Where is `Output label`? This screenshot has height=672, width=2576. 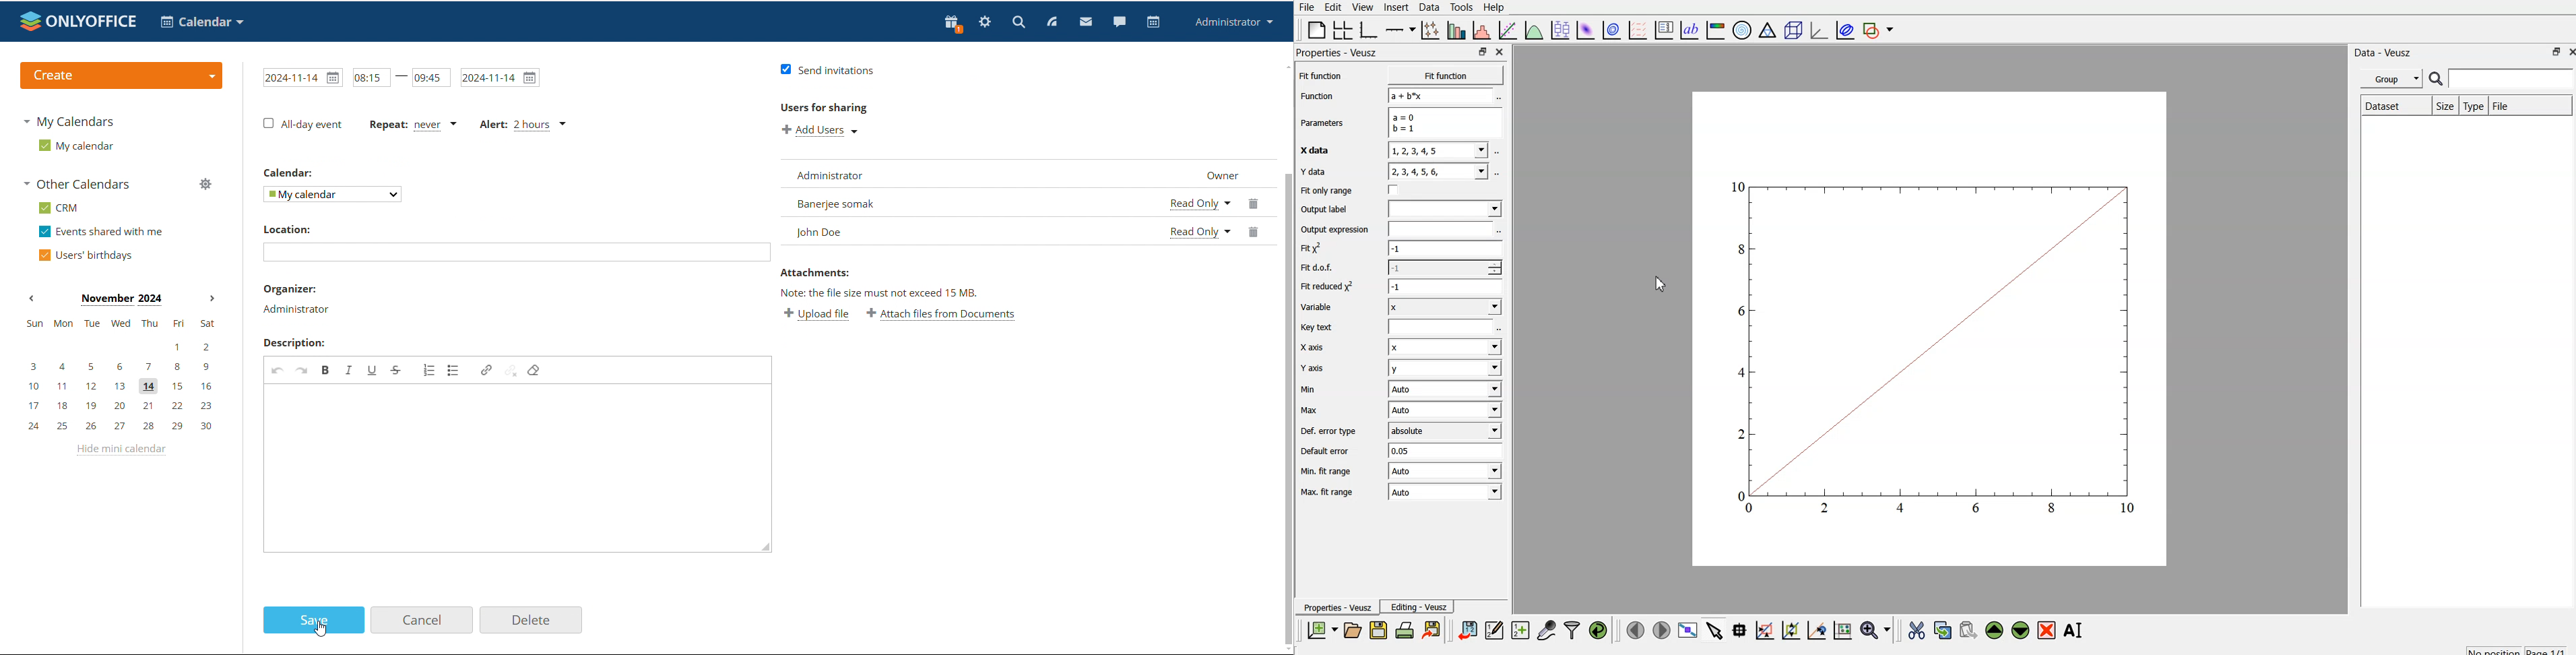 Output label is located at coordinates (1335, 209).